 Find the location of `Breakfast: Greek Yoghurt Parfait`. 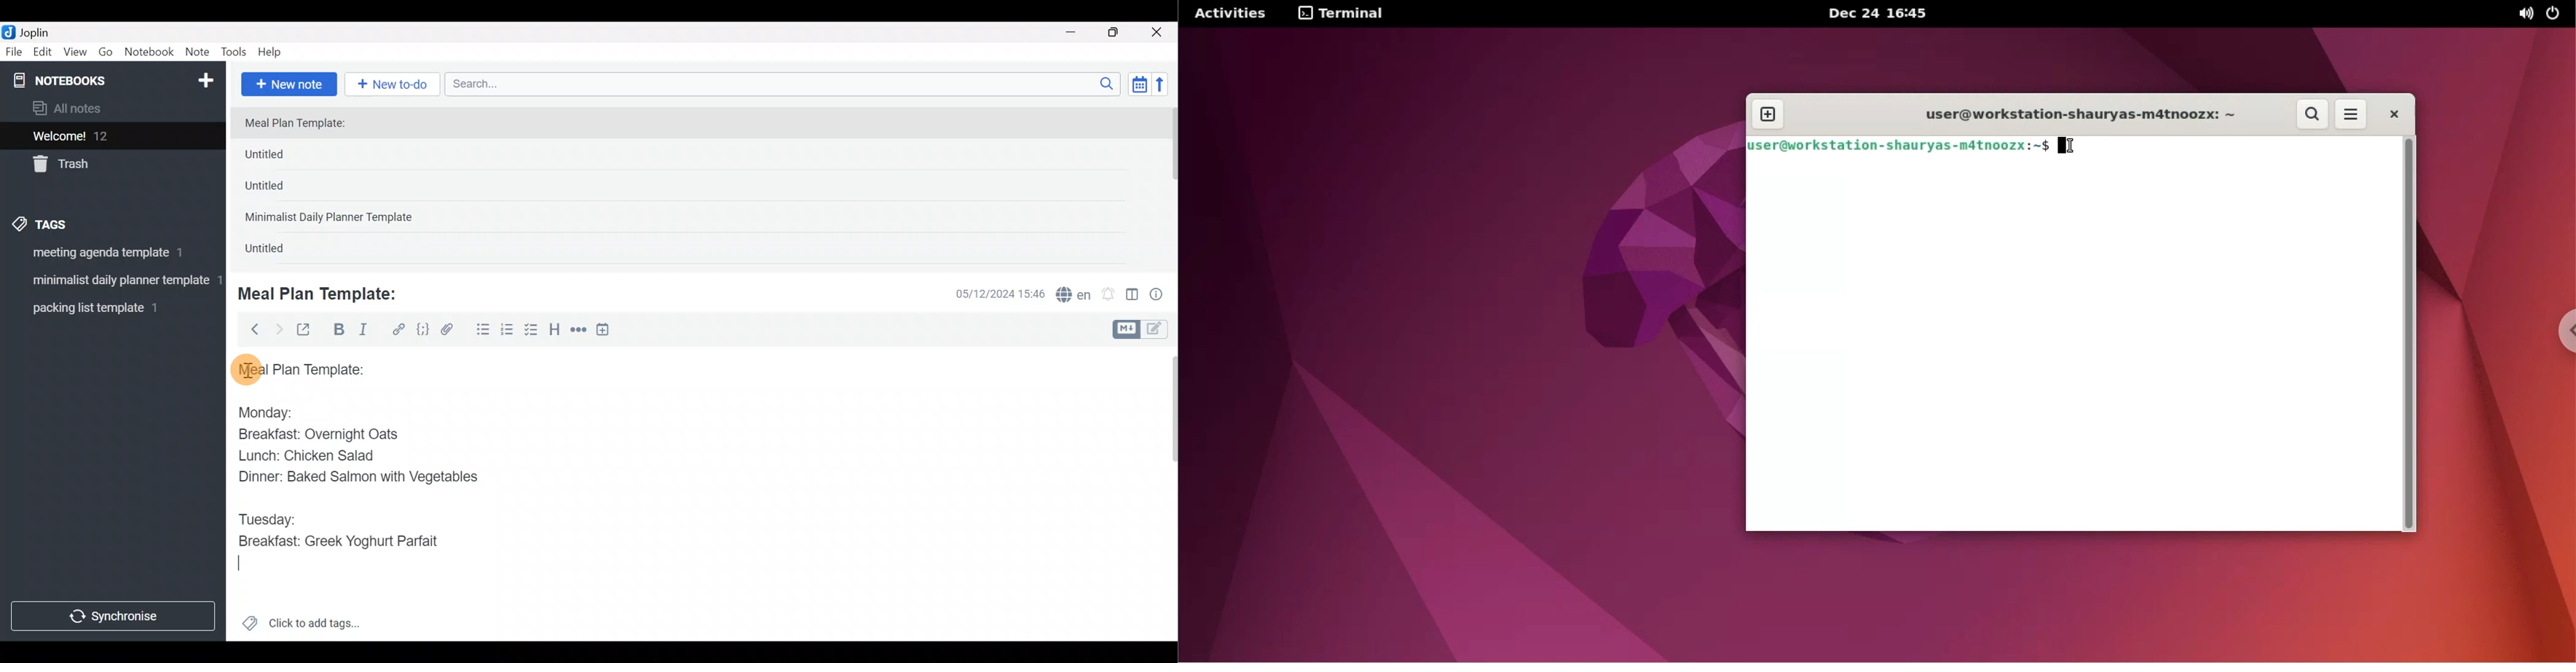

Breakfast: Greek Yoghurt Parfait is located at coordinates (341, 543).